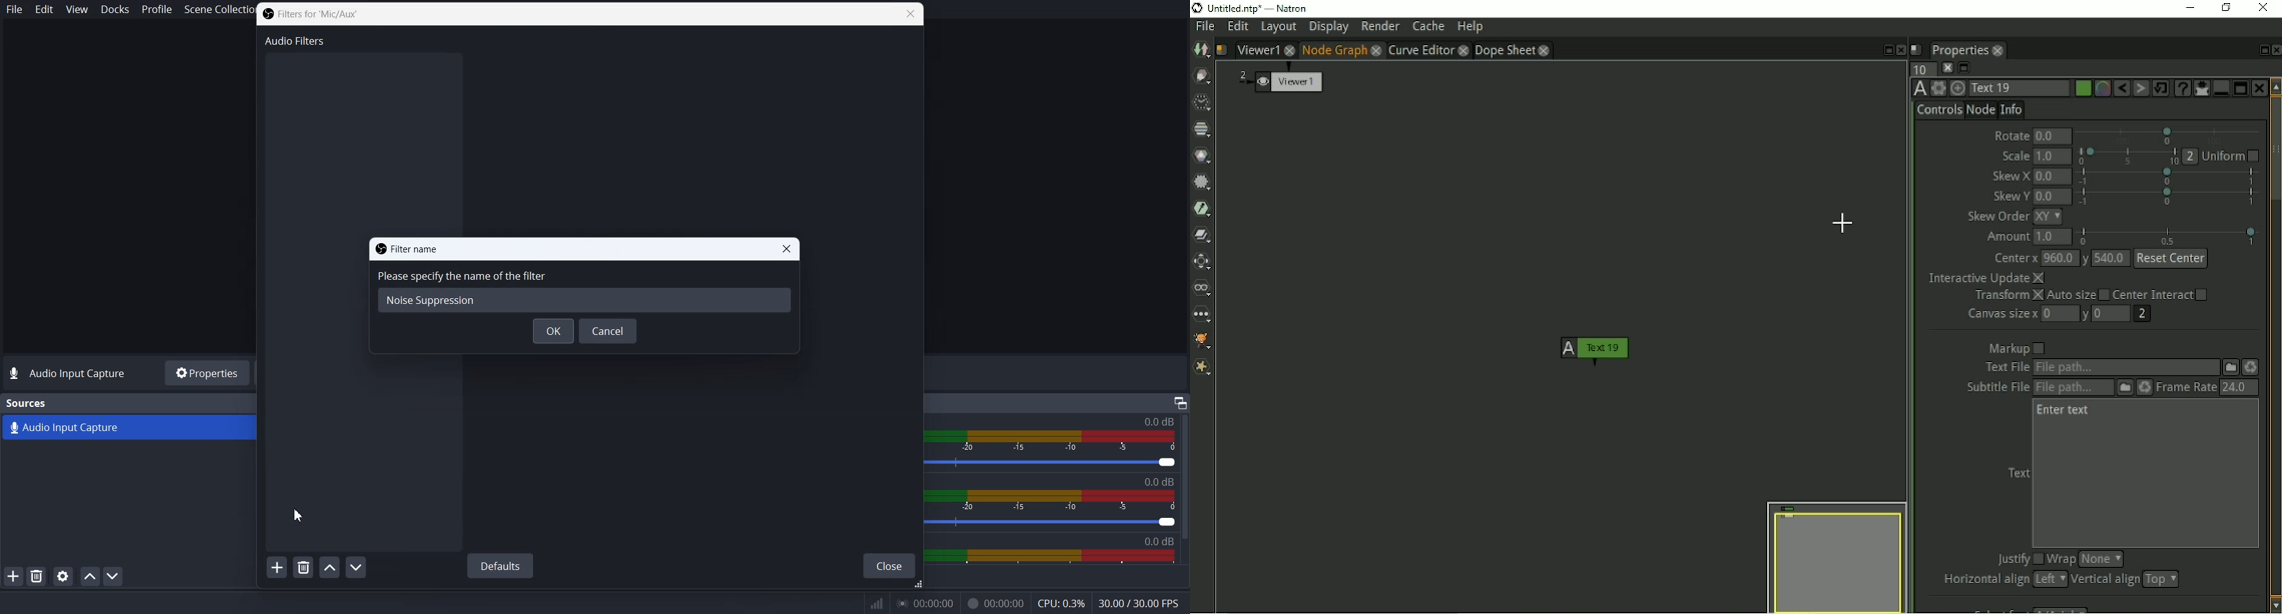 The width and height of the screenshot is (2296, 616). Describe the element at coordinates (2127, 156) in the screenshot. I see `selection bar` at that location.